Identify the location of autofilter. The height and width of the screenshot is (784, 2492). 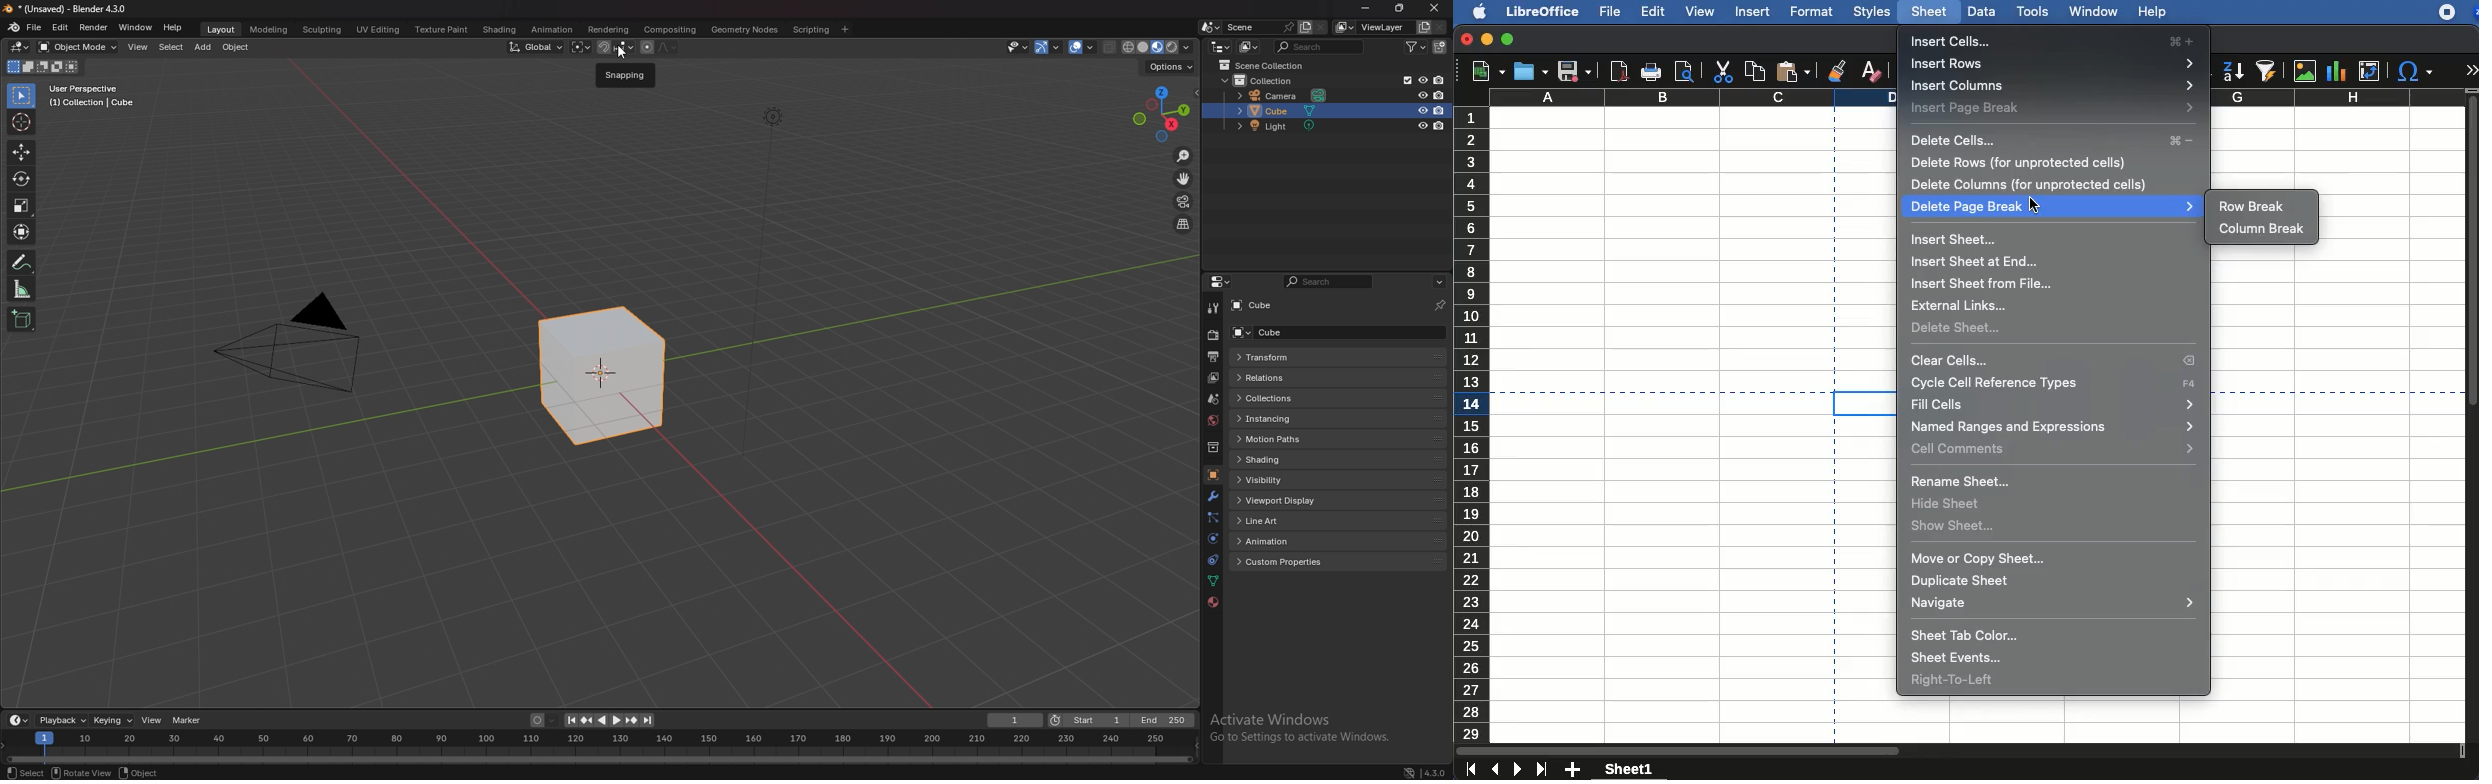
(2267, 71).